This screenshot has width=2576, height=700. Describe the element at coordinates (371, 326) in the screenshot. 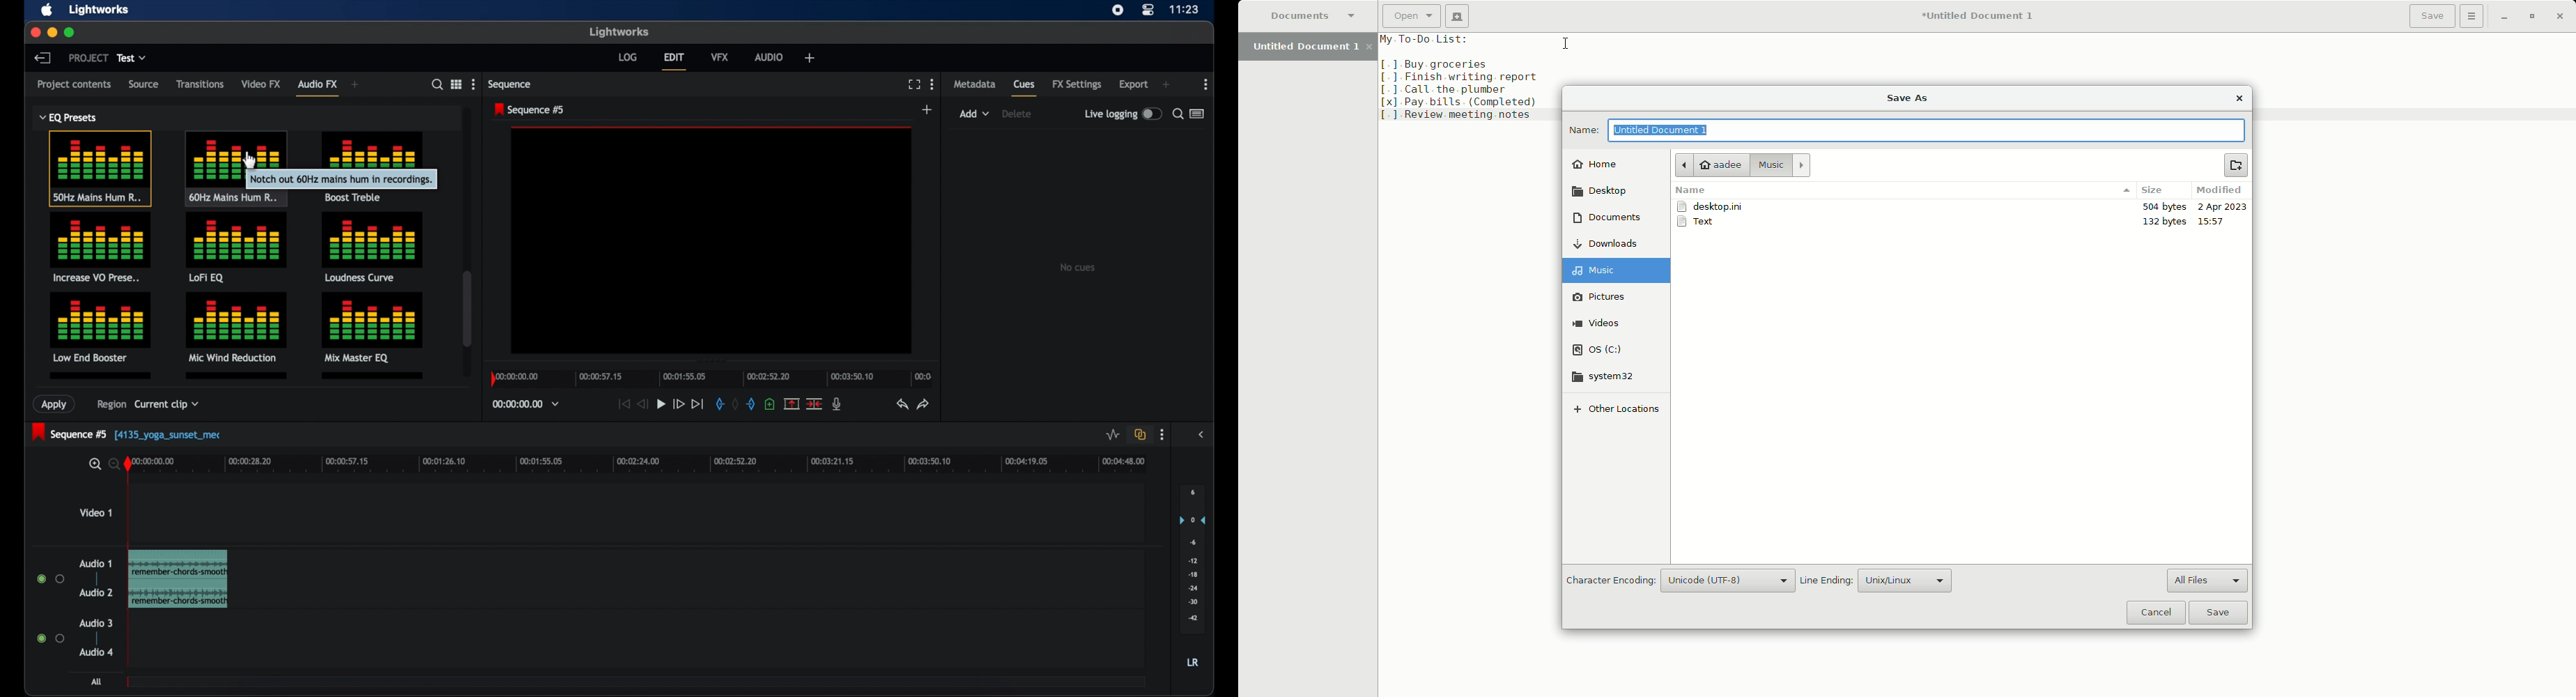

I see `mix master eq` at that location.